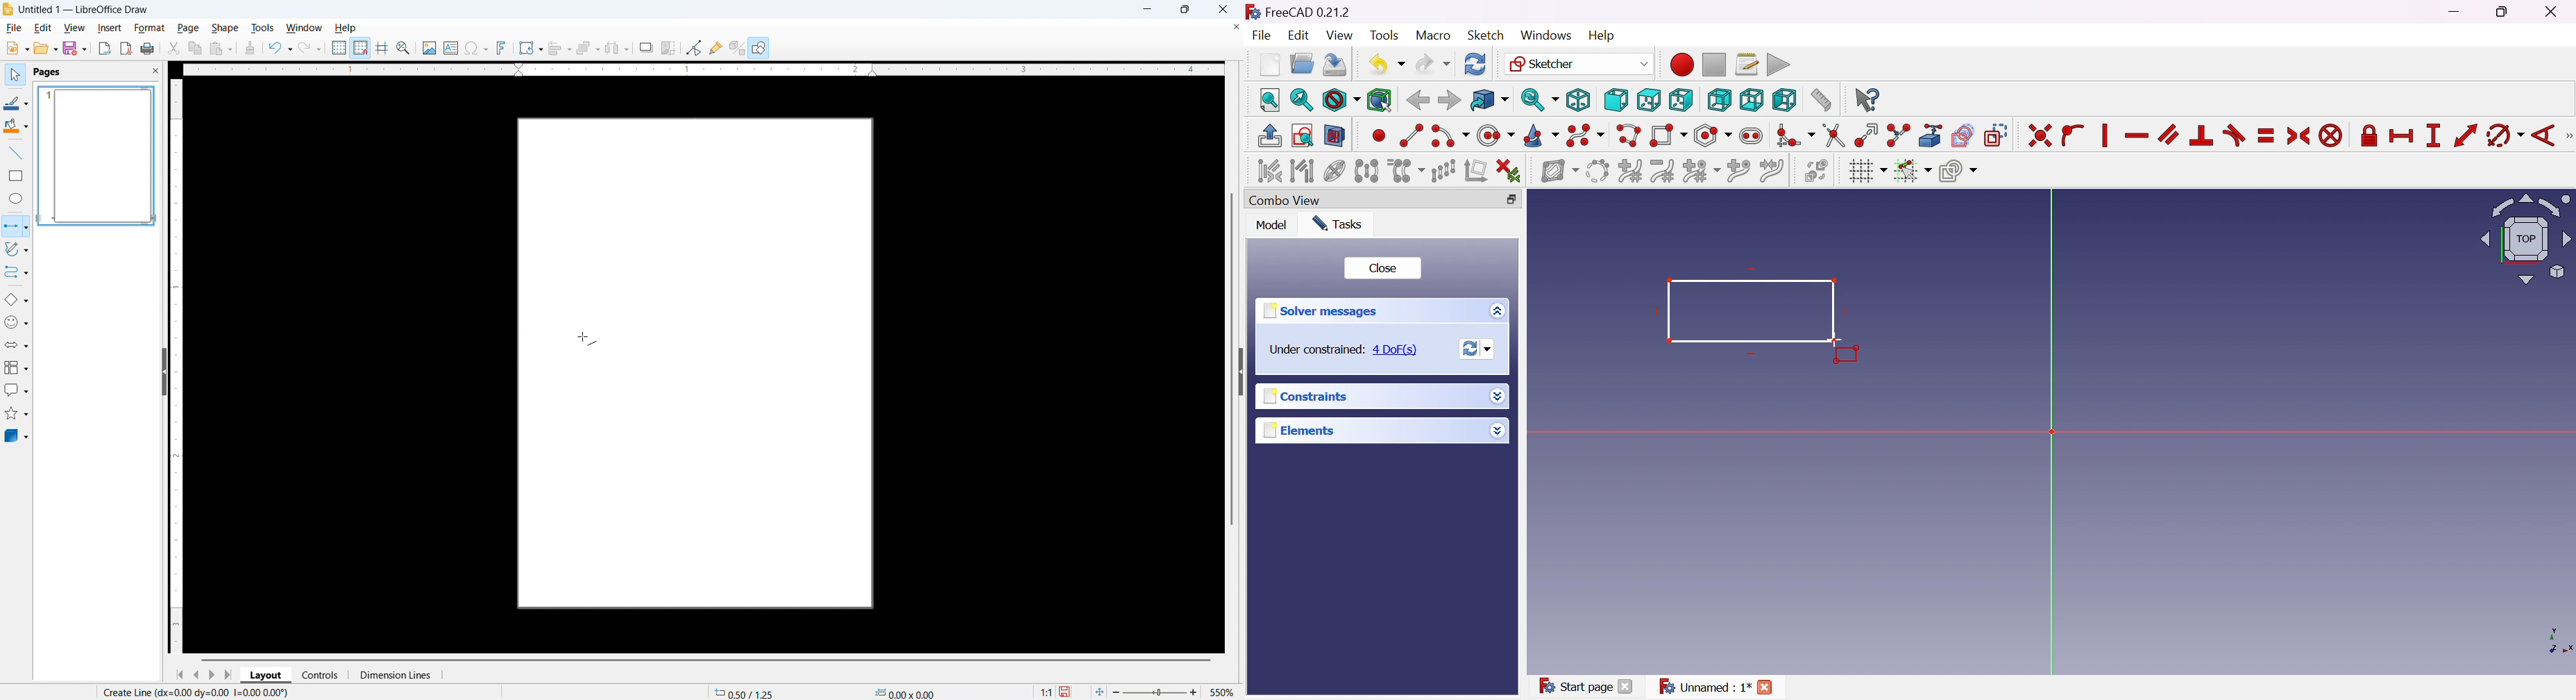  I want to click on Constrain parallel, so click(2169, 135).